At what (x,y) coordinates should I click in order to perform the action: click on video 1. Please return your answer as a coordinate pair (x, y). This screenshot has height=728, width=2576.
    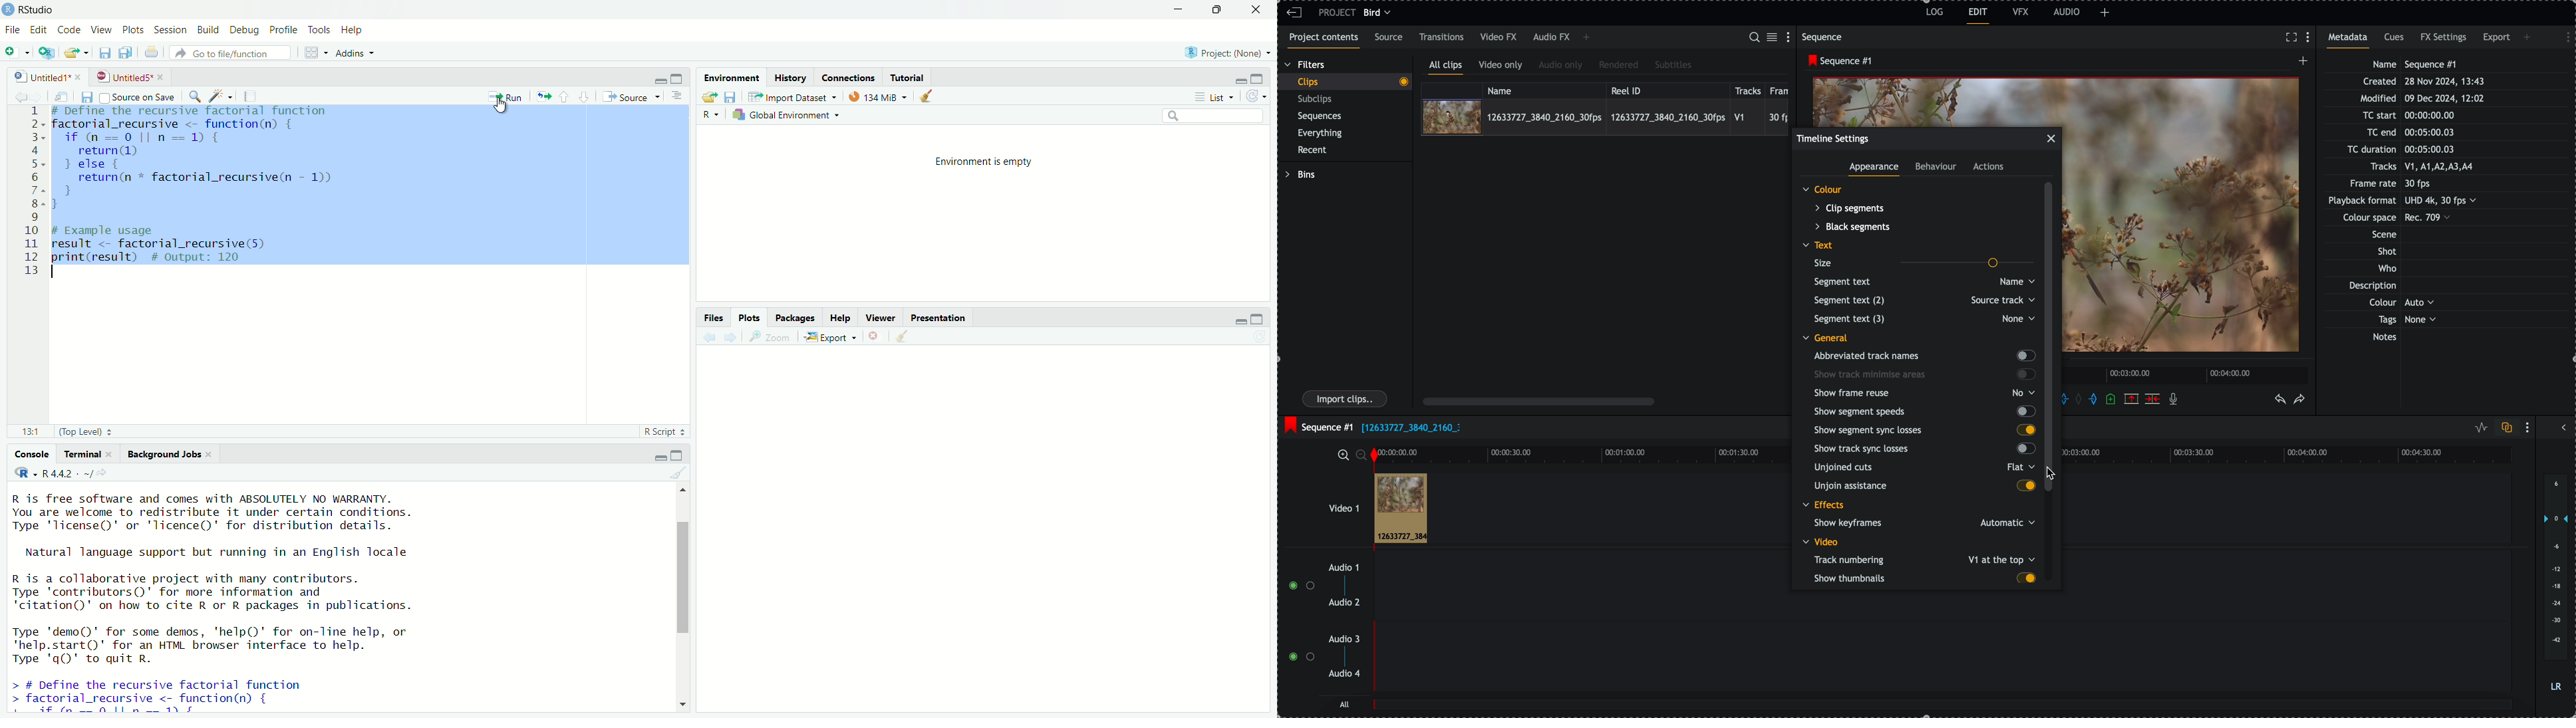
    Looking at the image, I should click on (1330, 503).